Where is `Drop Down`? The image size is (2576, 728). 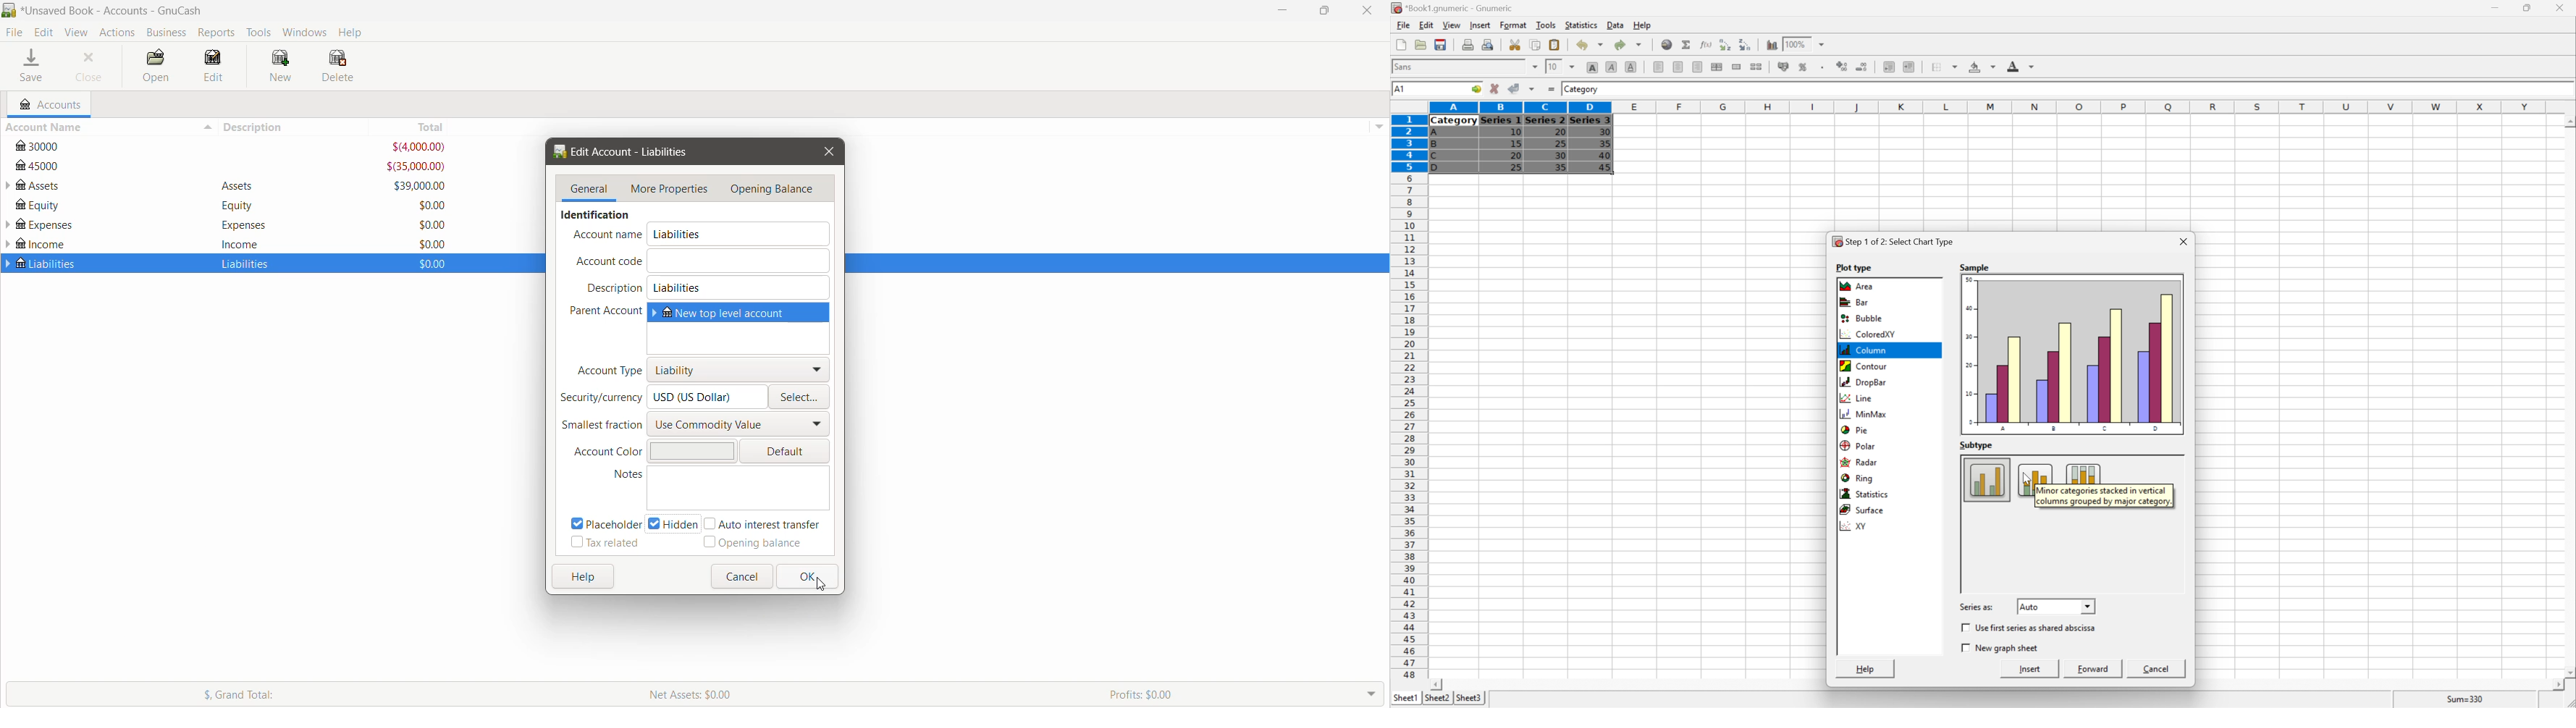 Drop Down is located at coordinates (1823, 44).